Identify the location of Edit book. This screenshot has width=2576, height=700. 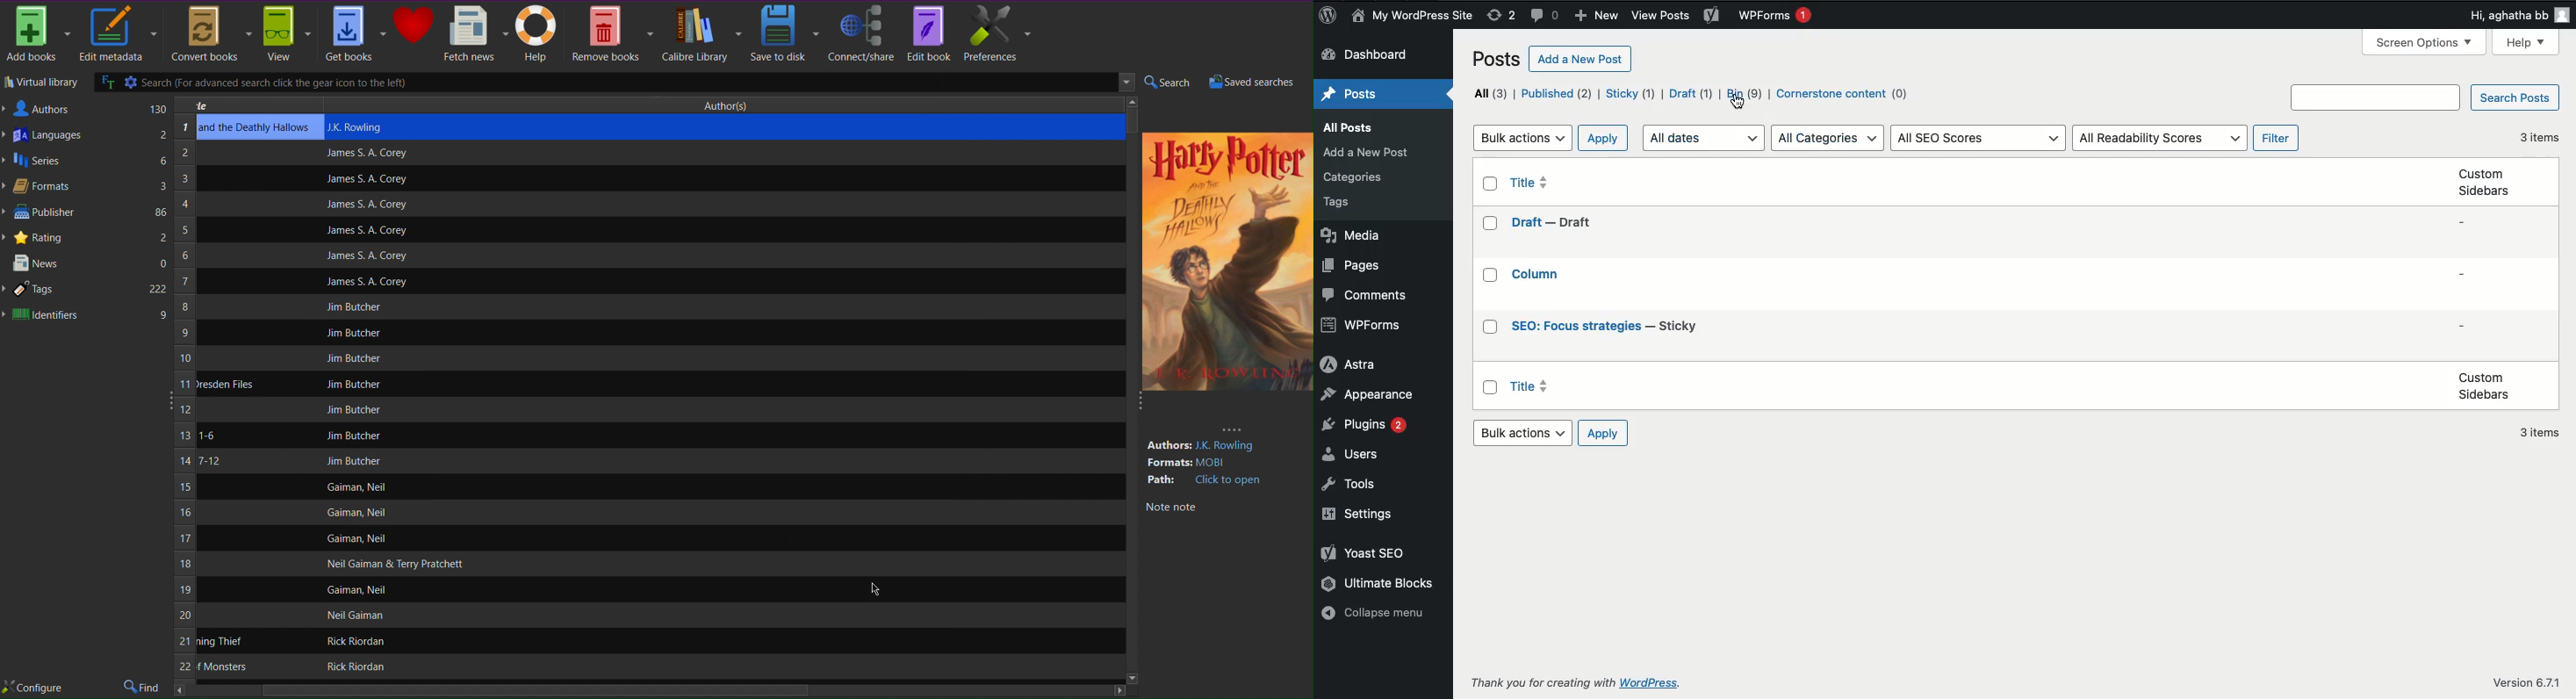
(928, 32).